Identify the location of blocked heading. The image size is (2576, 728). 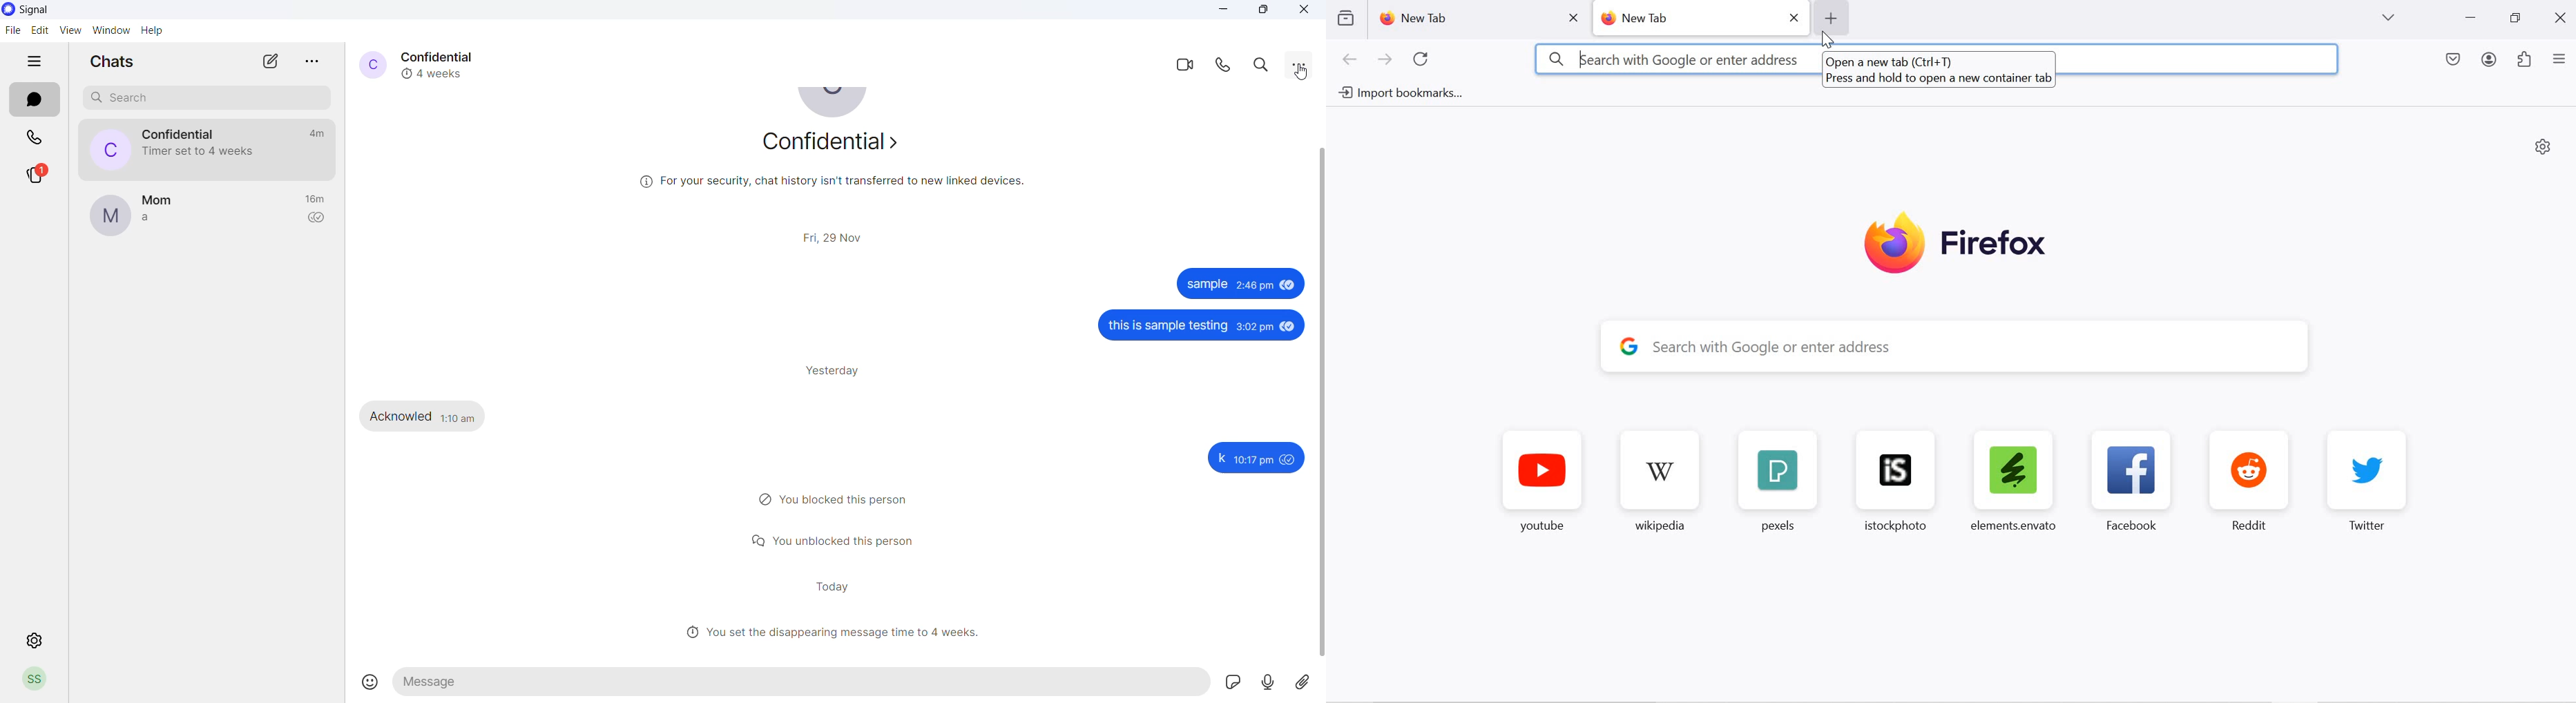
(840, 500).